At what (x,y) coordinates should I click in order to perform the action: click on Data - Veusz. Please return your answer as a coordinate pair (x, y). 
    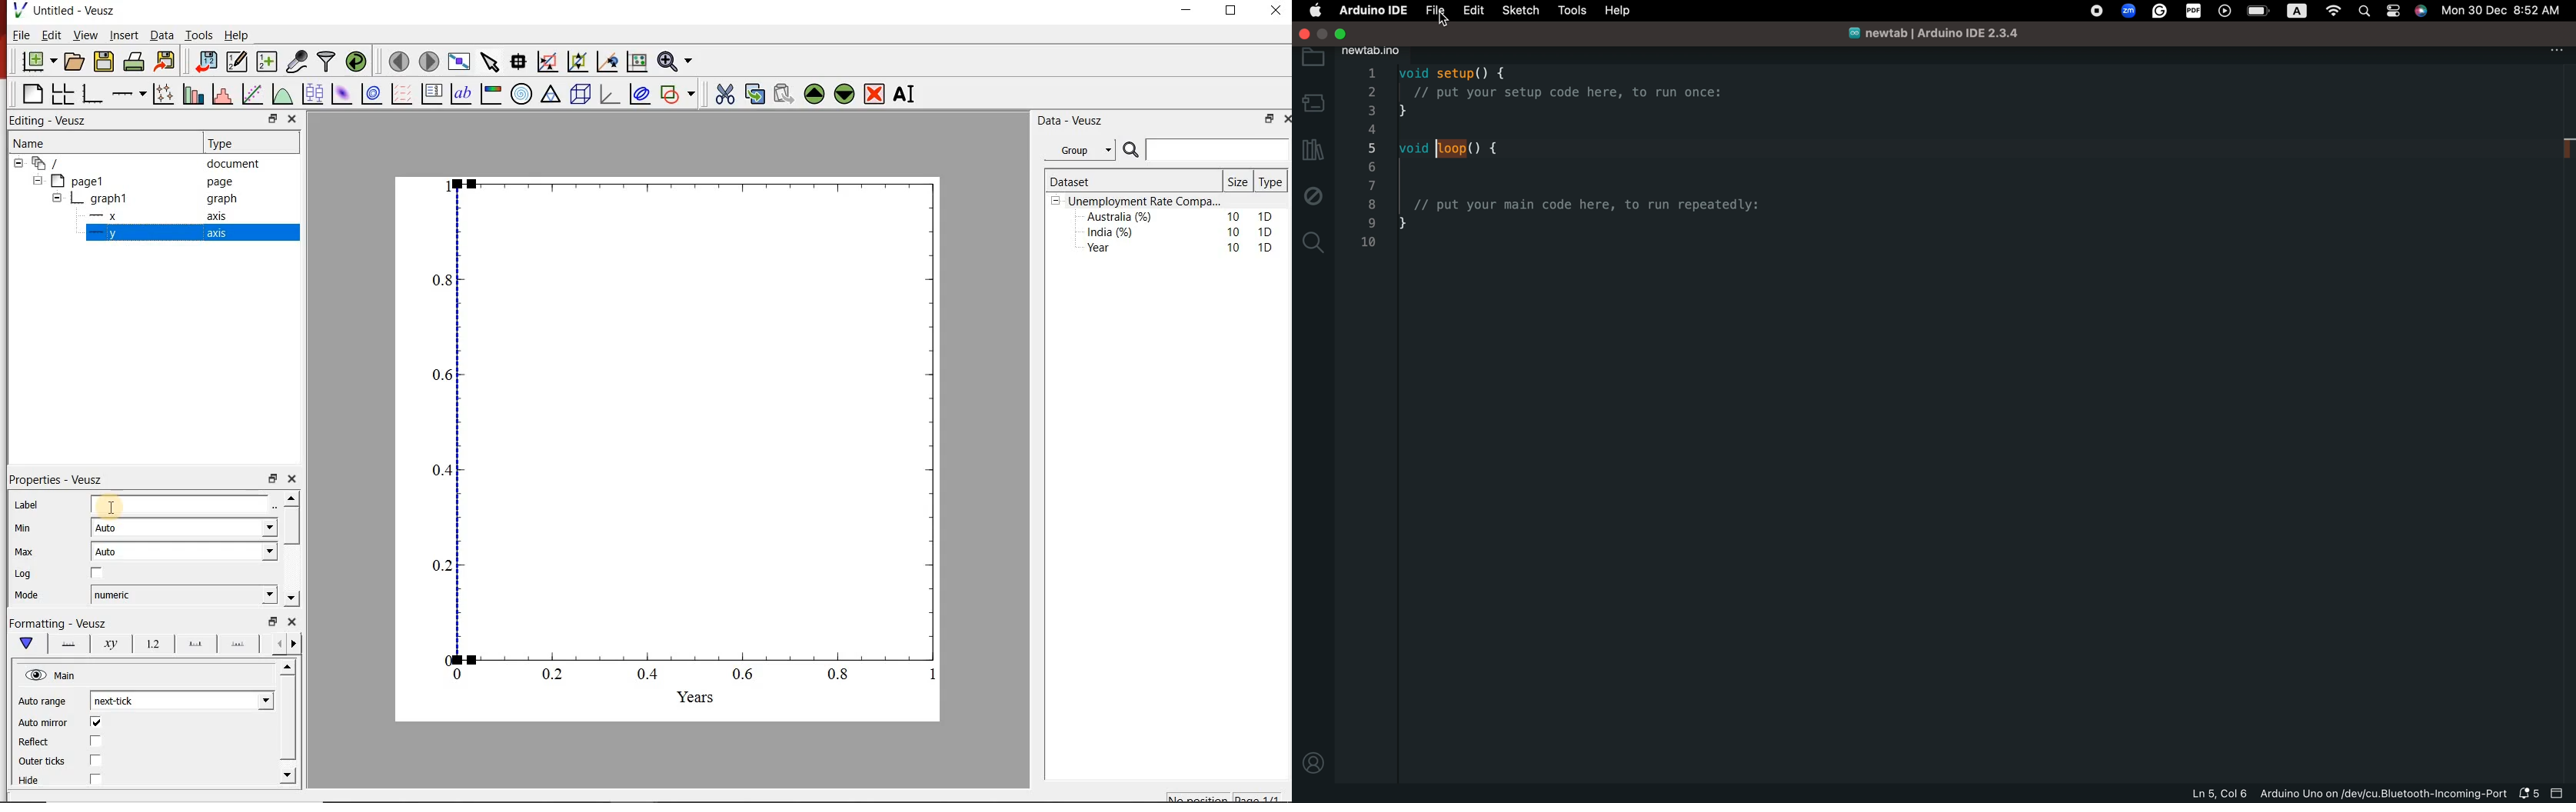
    Looking at the image, I should click on (1085, 121).